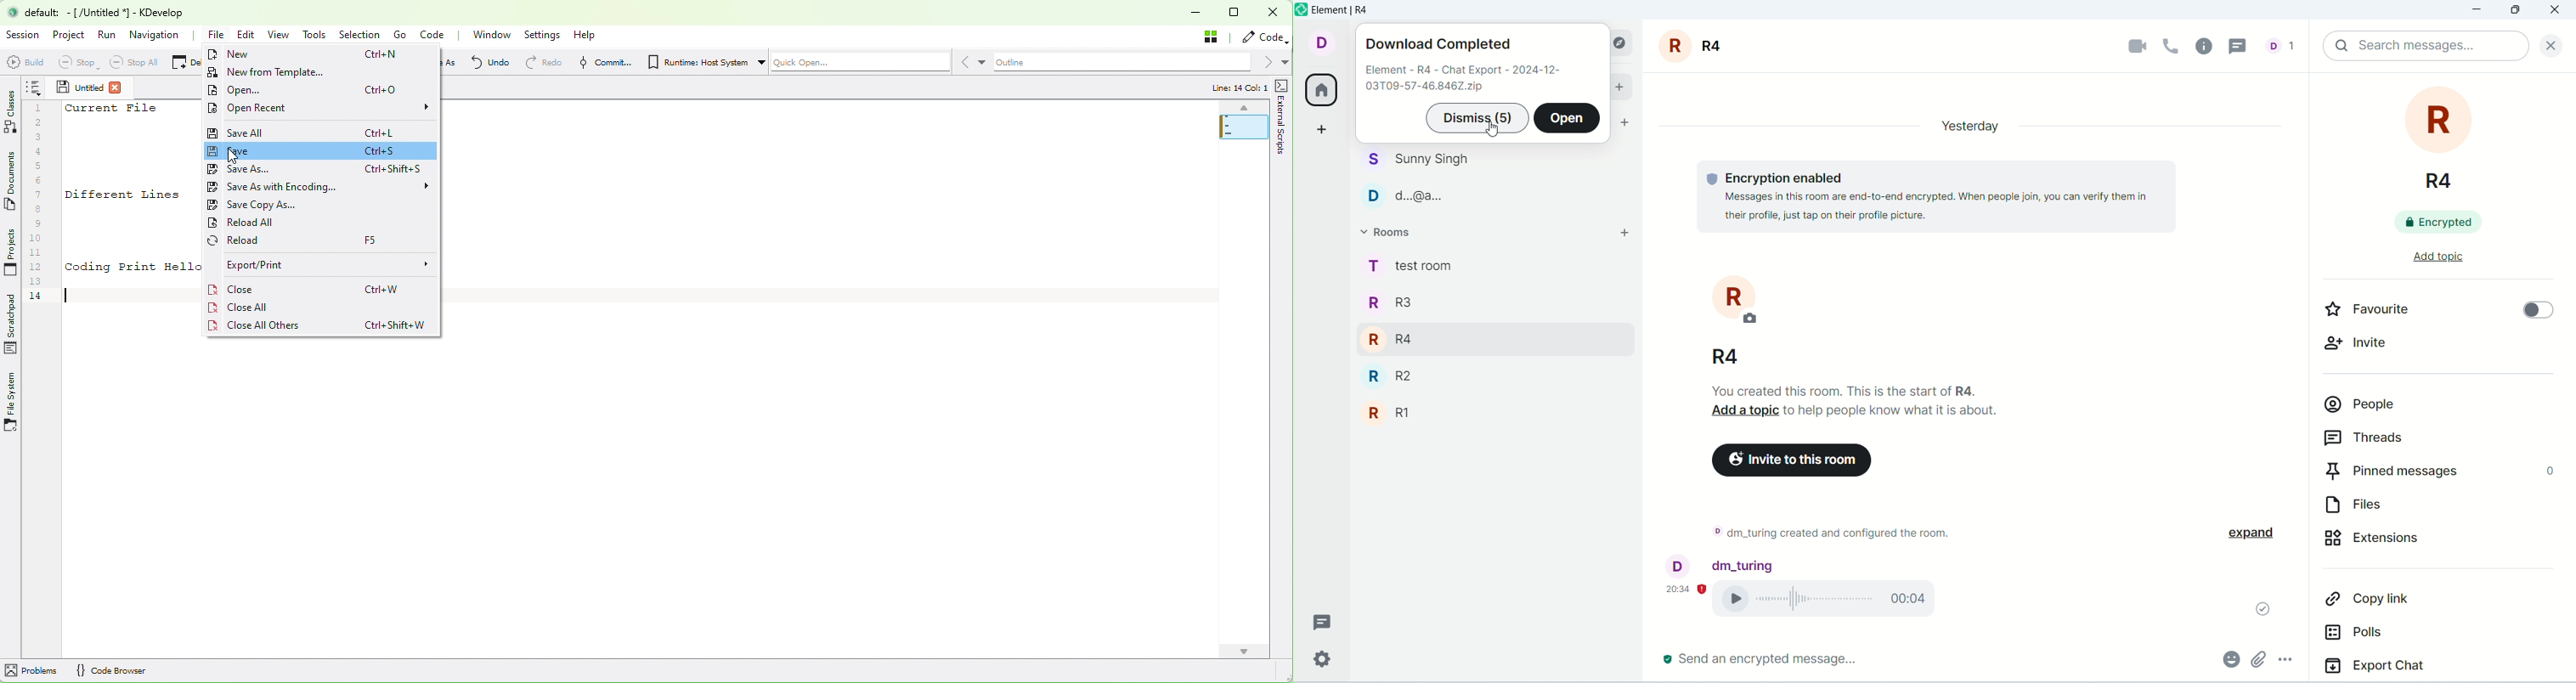 This screenshot has height=700, width=2576. Describe the element at coordinates (112, 108) in the screenshot. I see `Current File` at that location.